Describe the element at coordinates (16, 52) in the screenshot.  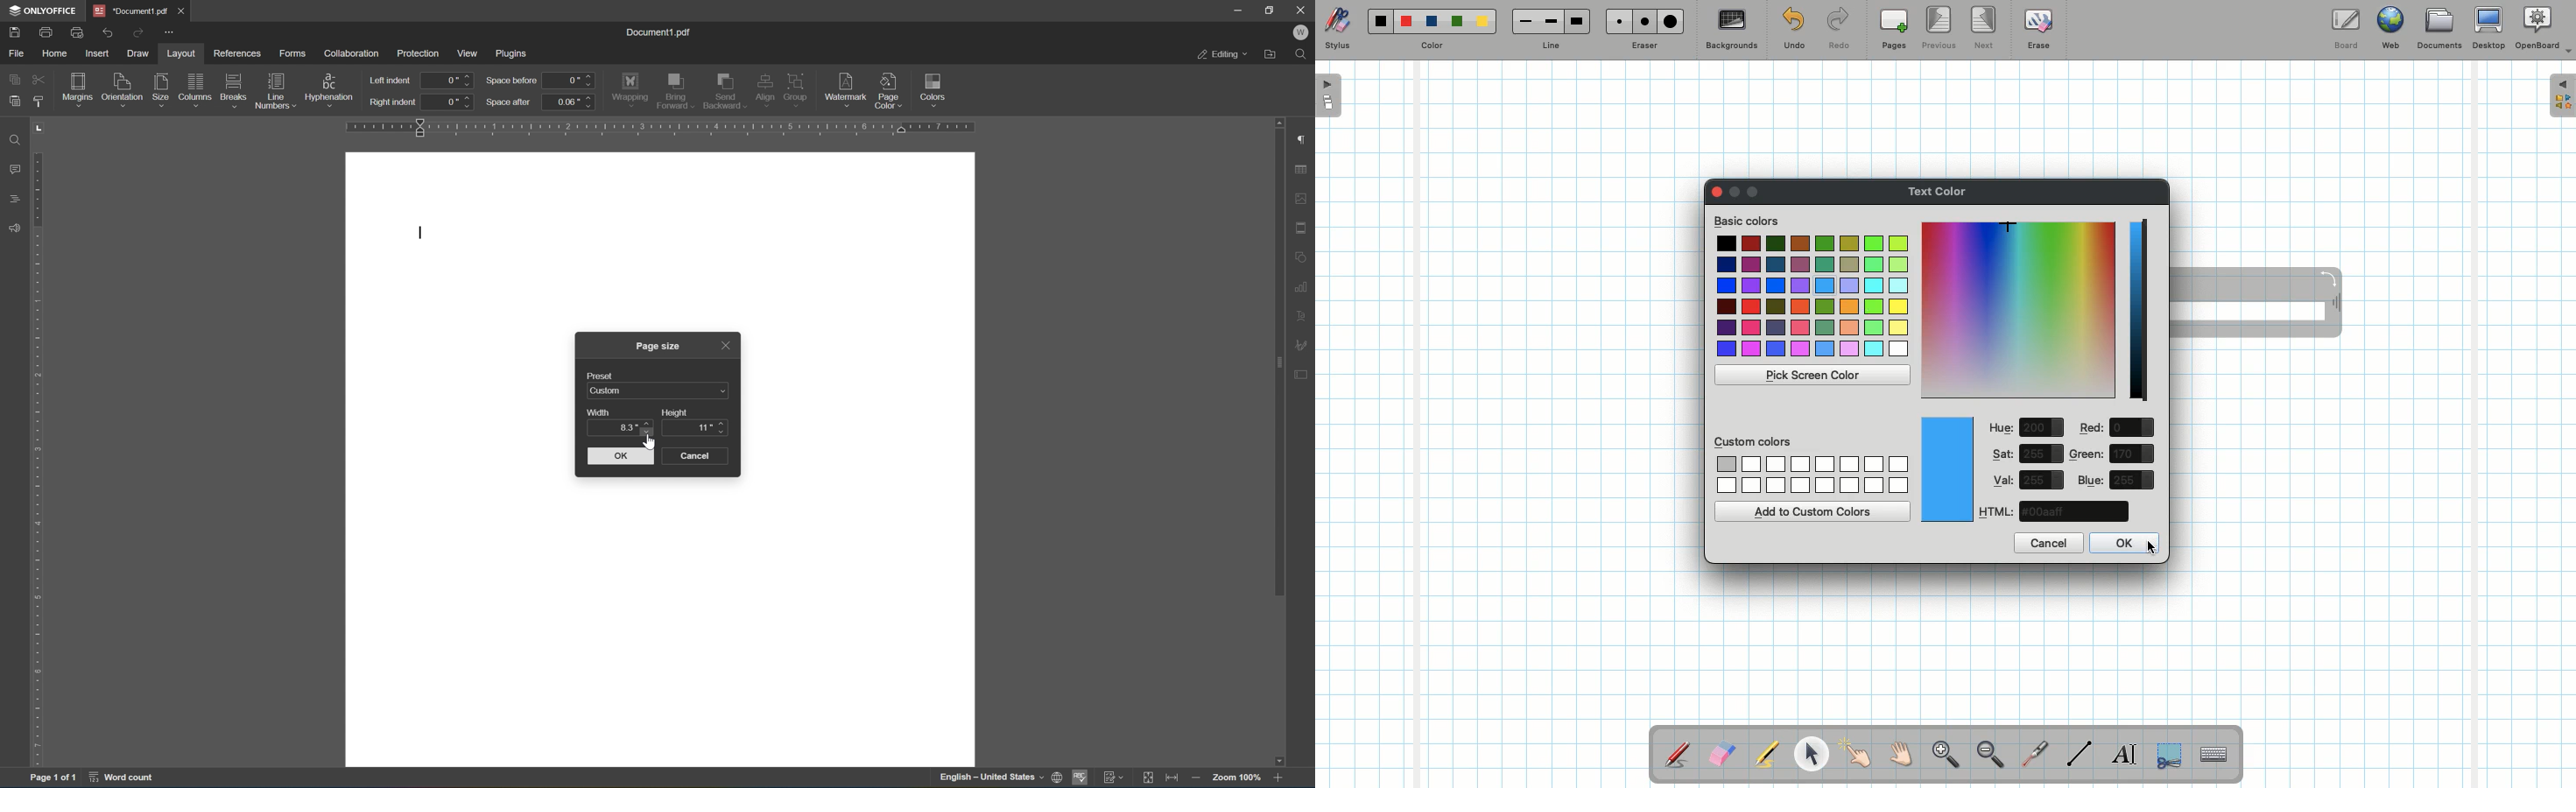
I see `file` at that location.